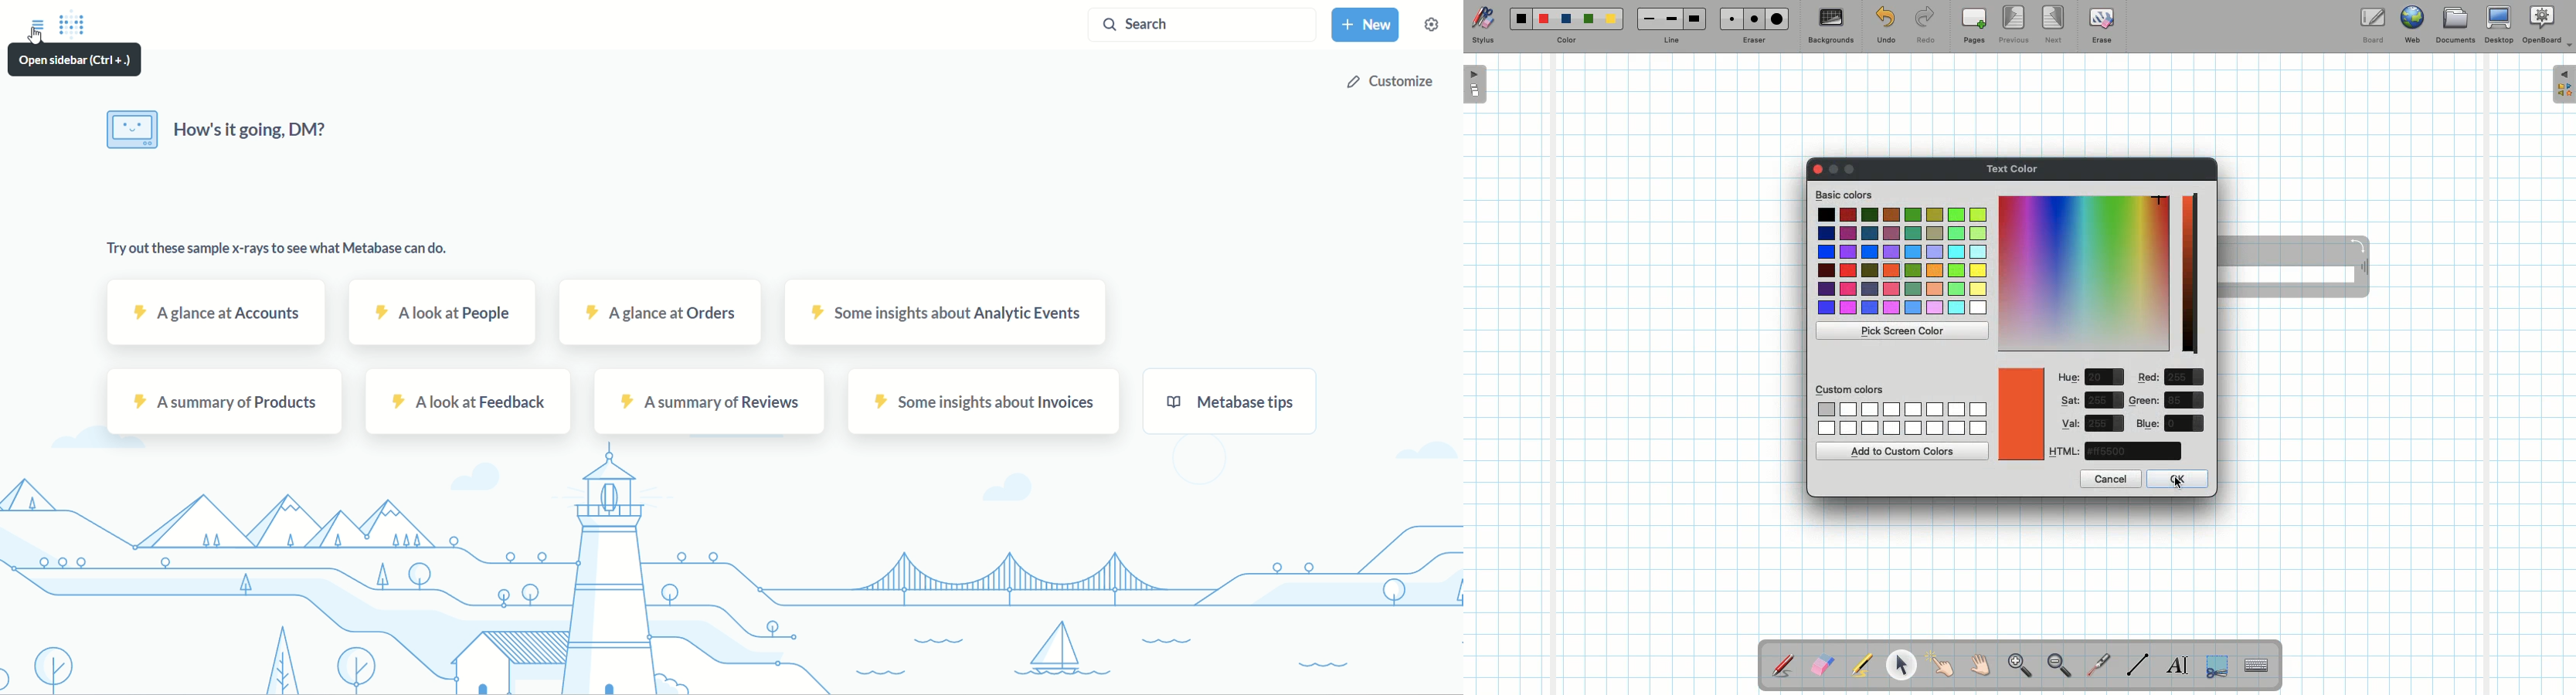  What do you see at coordinates (278, 247) in the screenshot?
I see `Try out these sample x-rays to see what Metabase can do.` at bounding box center [278, 247].